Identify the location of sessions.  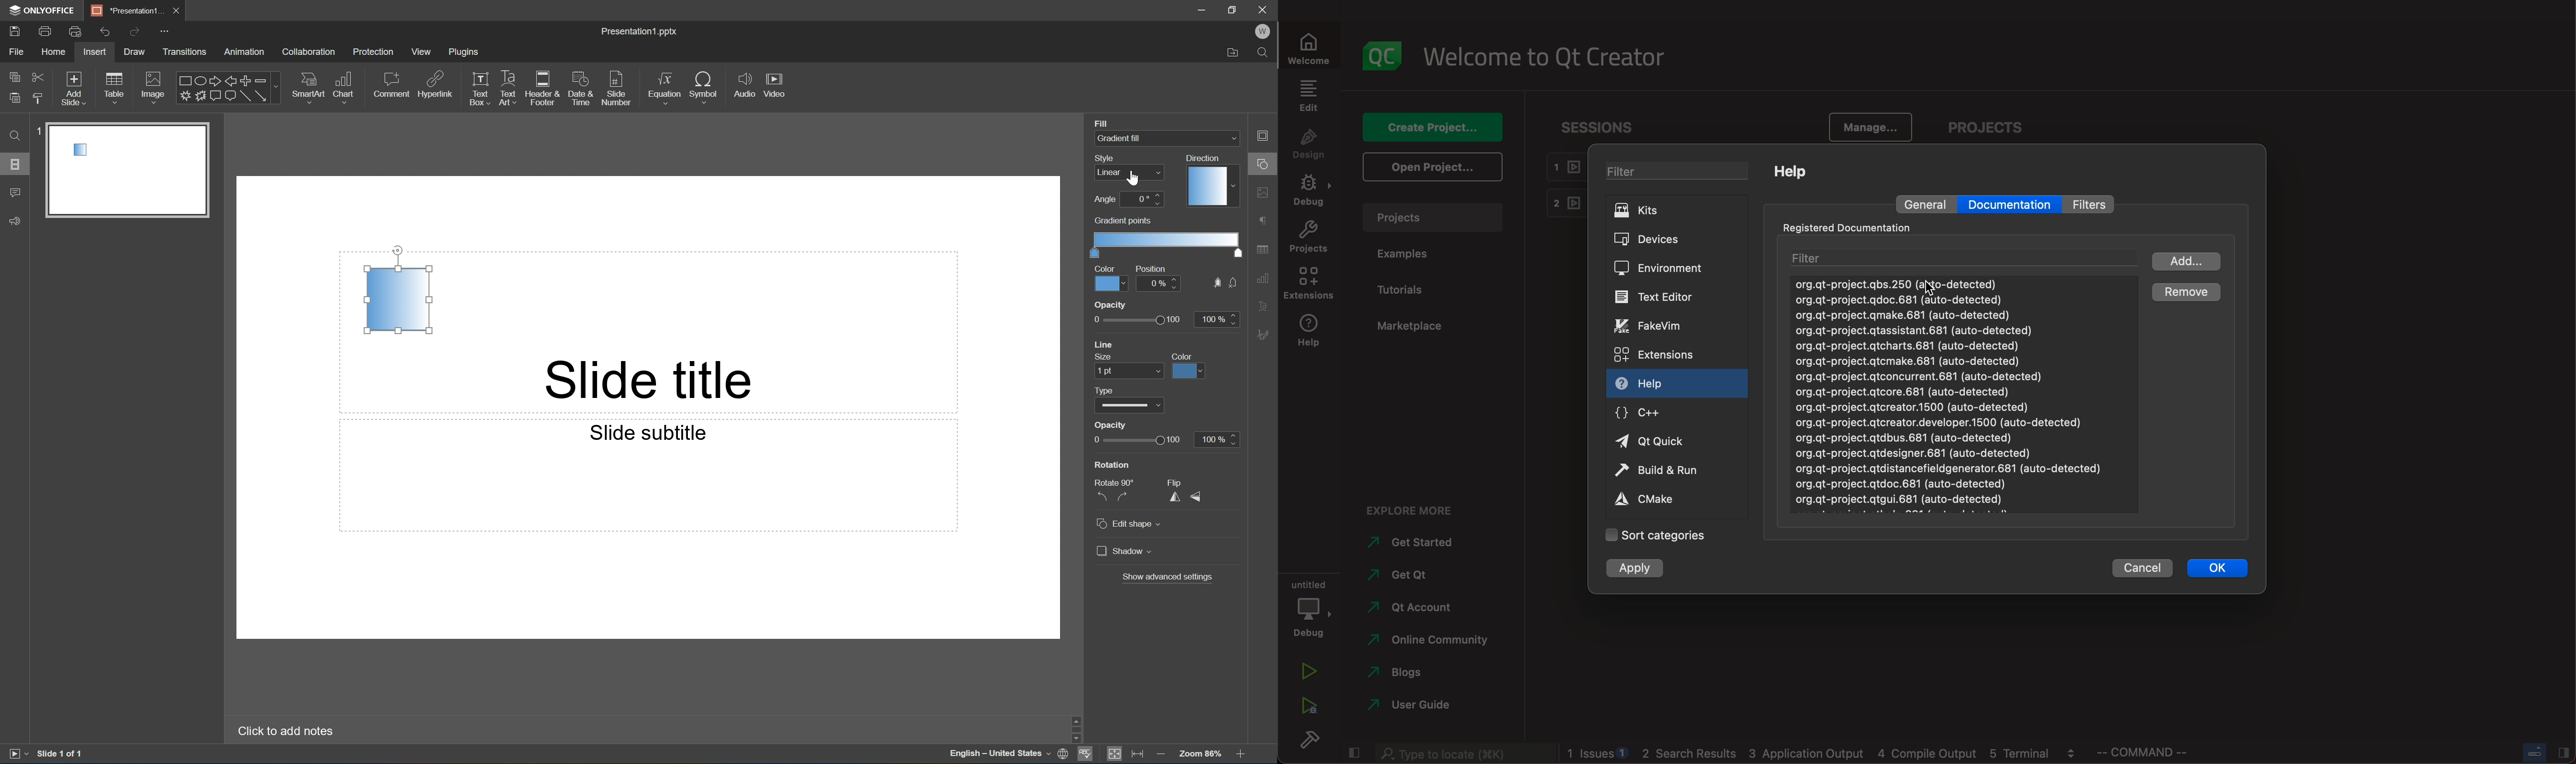
(1601, 128).